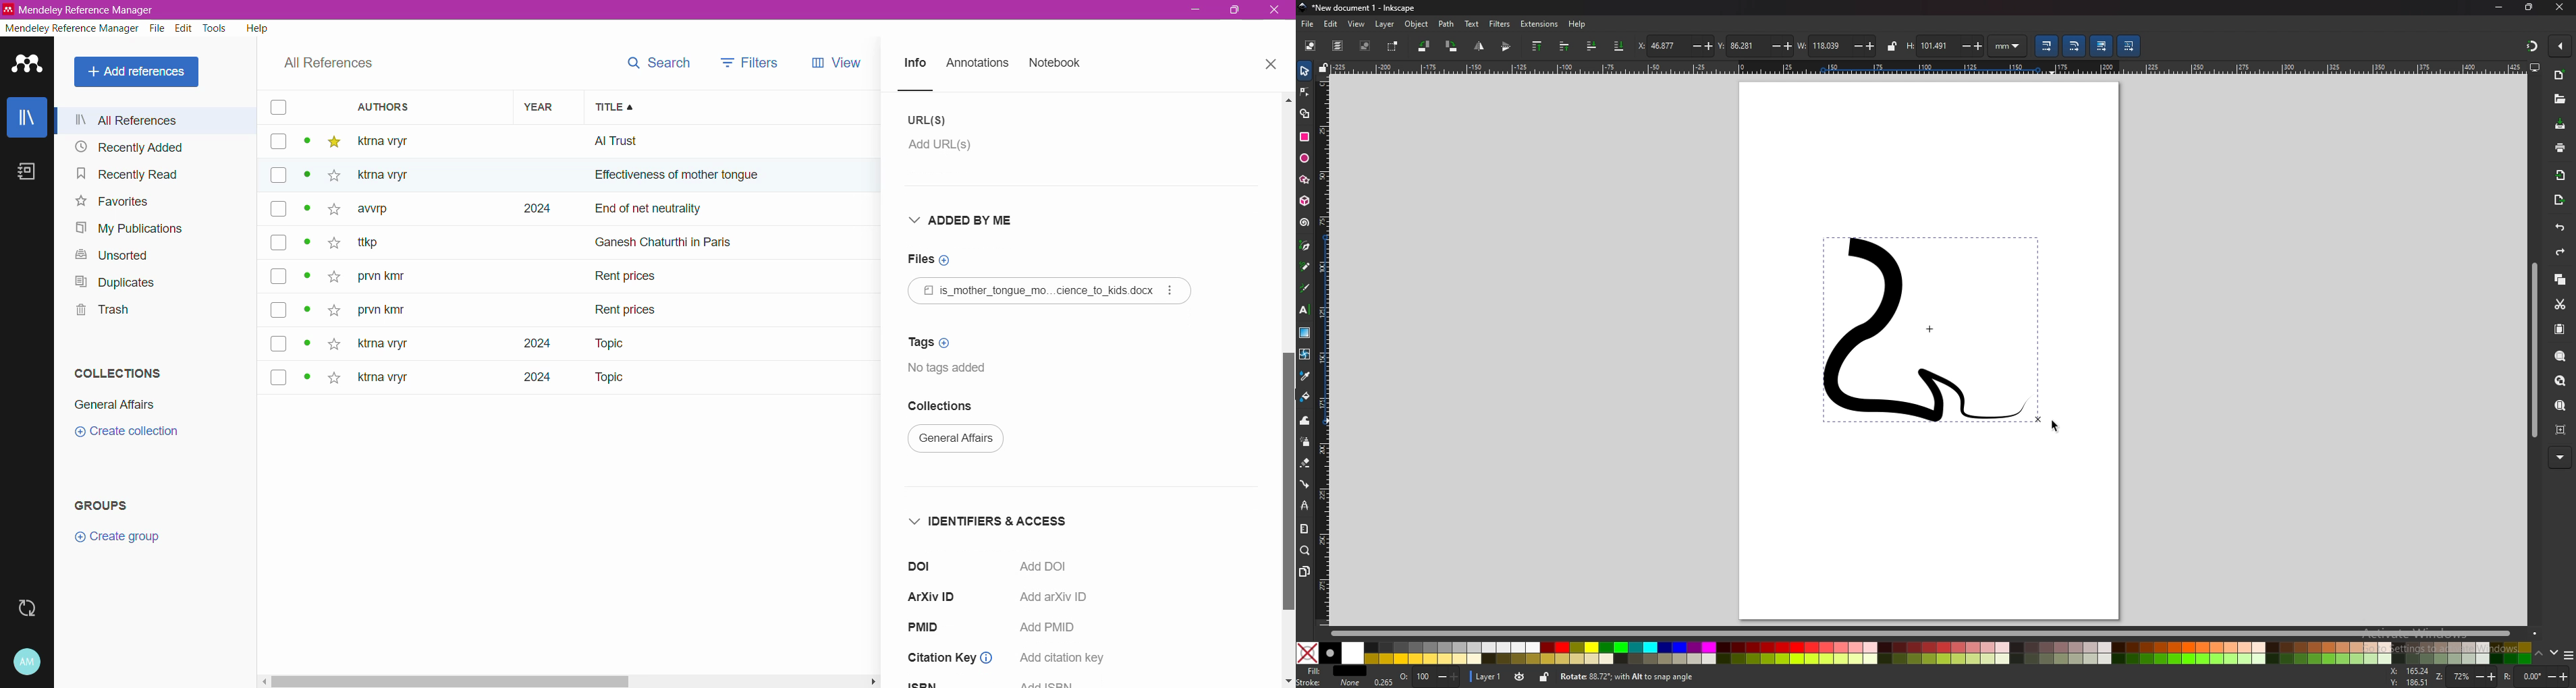  I want to click on extensions, so click(1539, 24).